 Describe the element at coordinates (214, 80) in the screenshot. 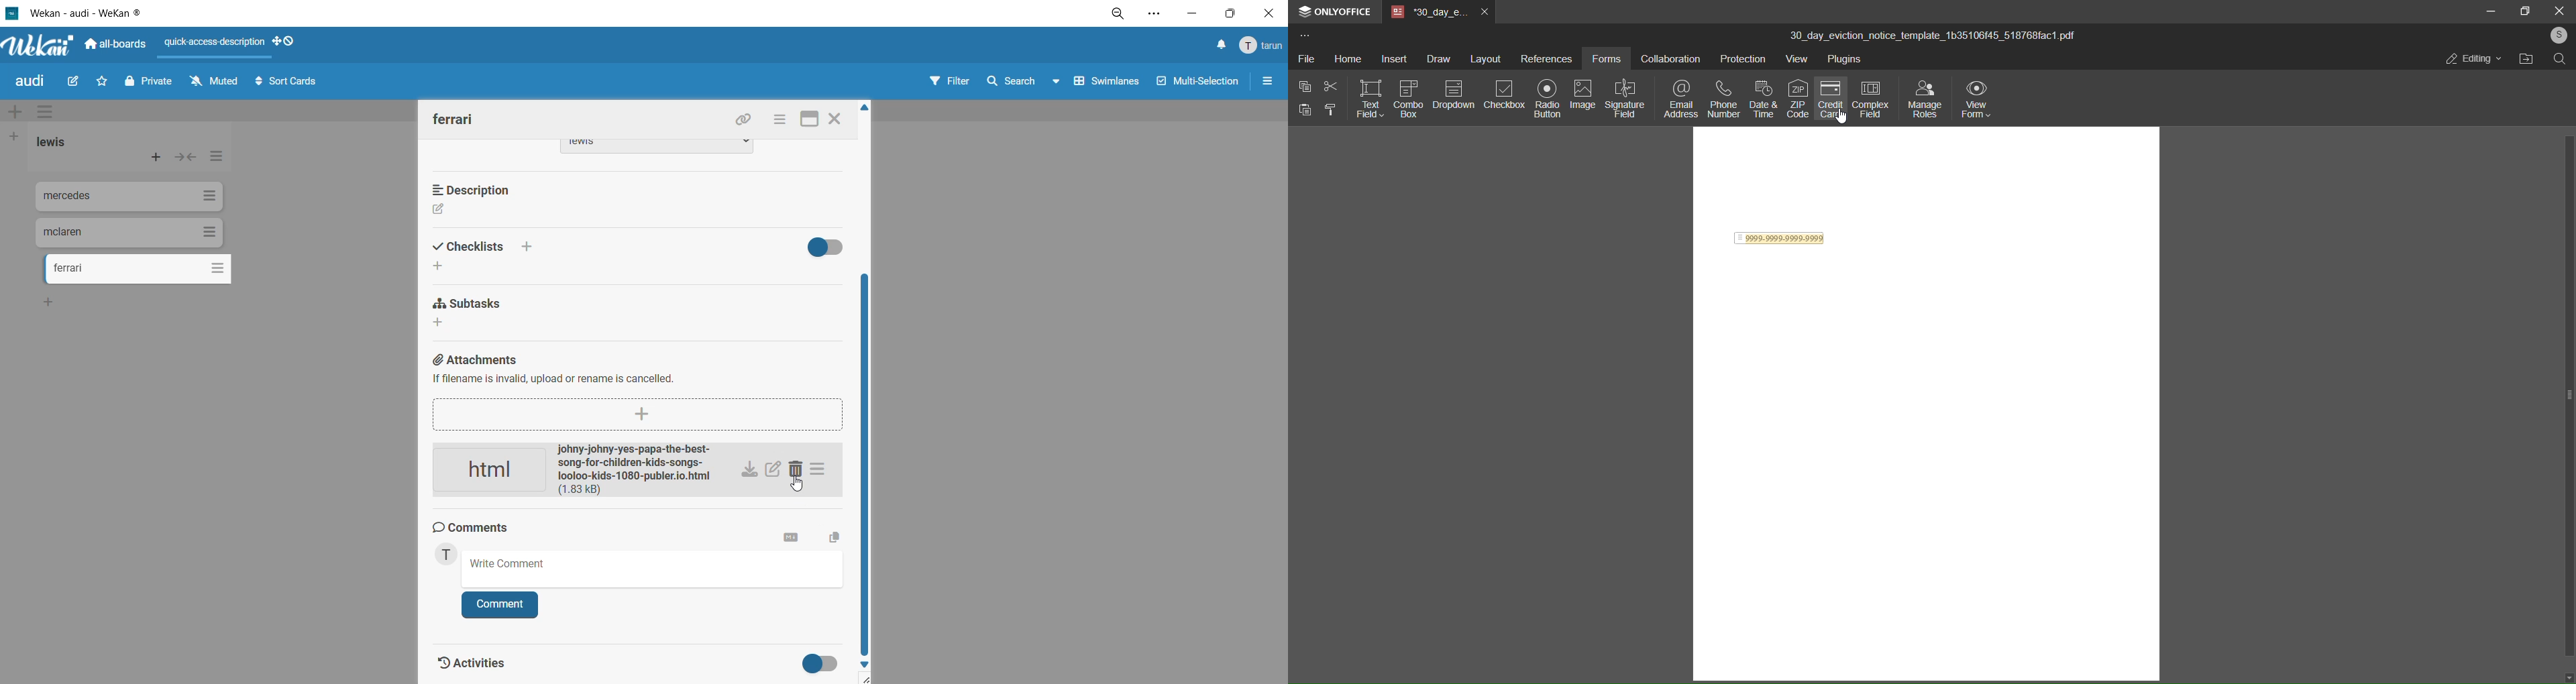

I see `muted` at that location.